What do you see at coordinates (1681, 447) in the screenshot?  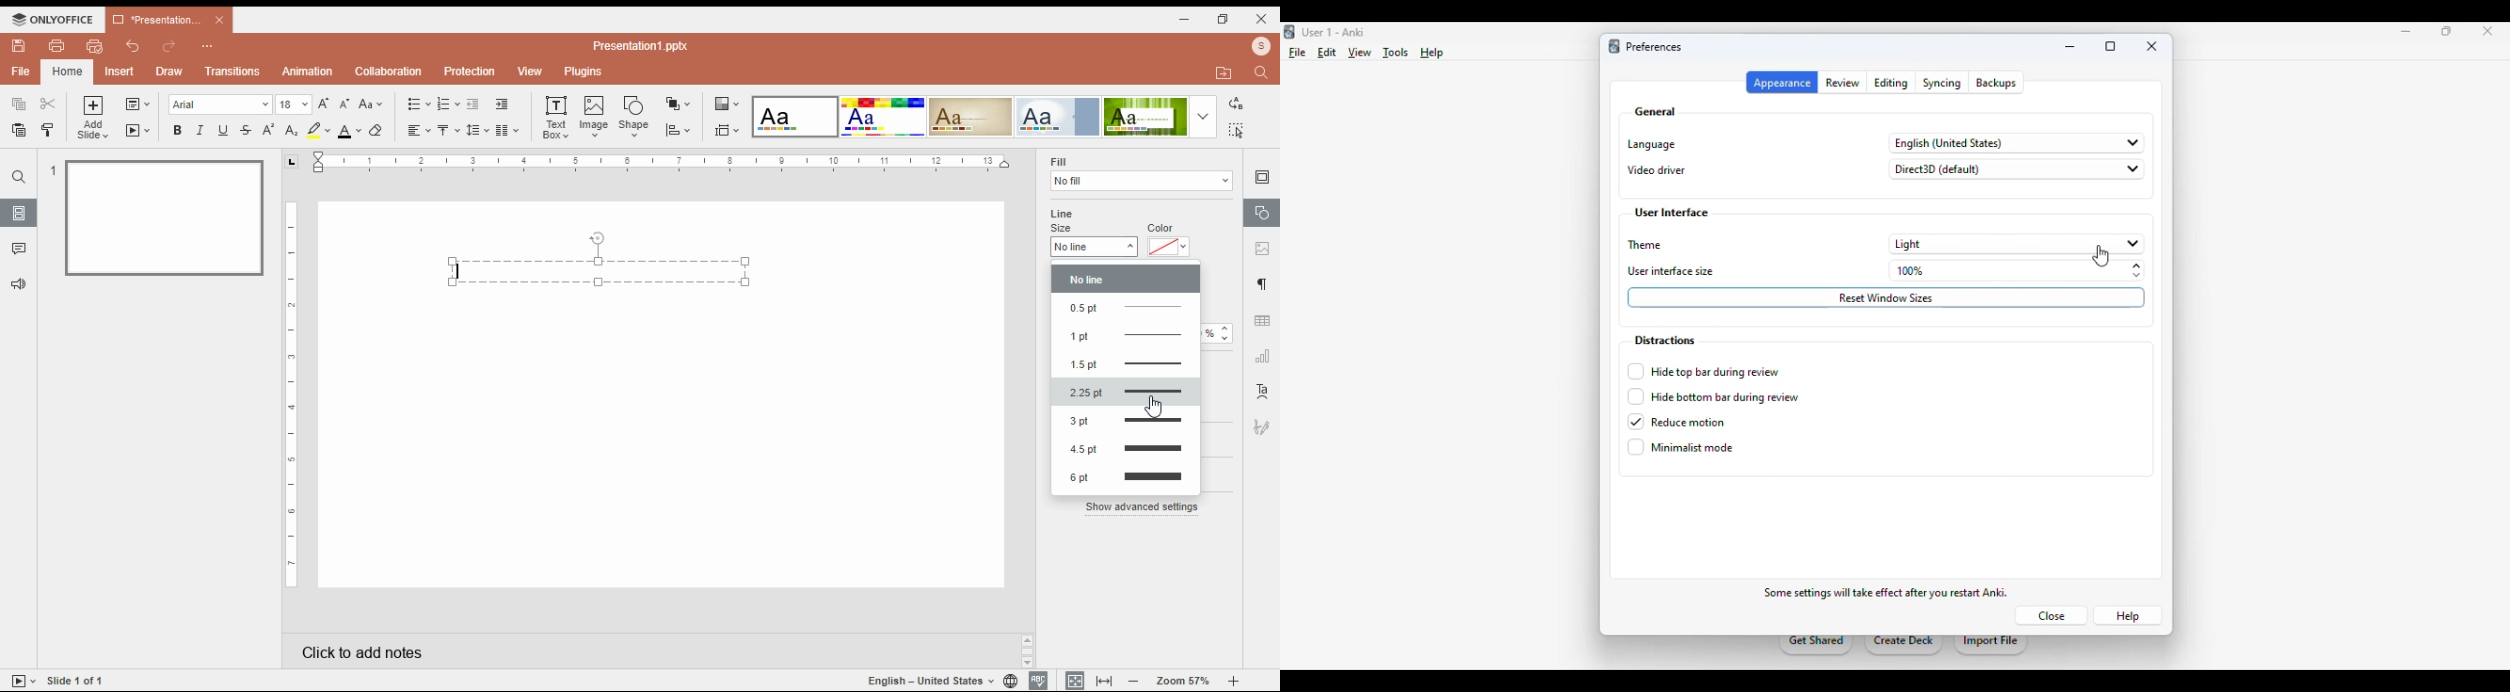 I see `minimalist mode` at bounding box center [1681, 447].